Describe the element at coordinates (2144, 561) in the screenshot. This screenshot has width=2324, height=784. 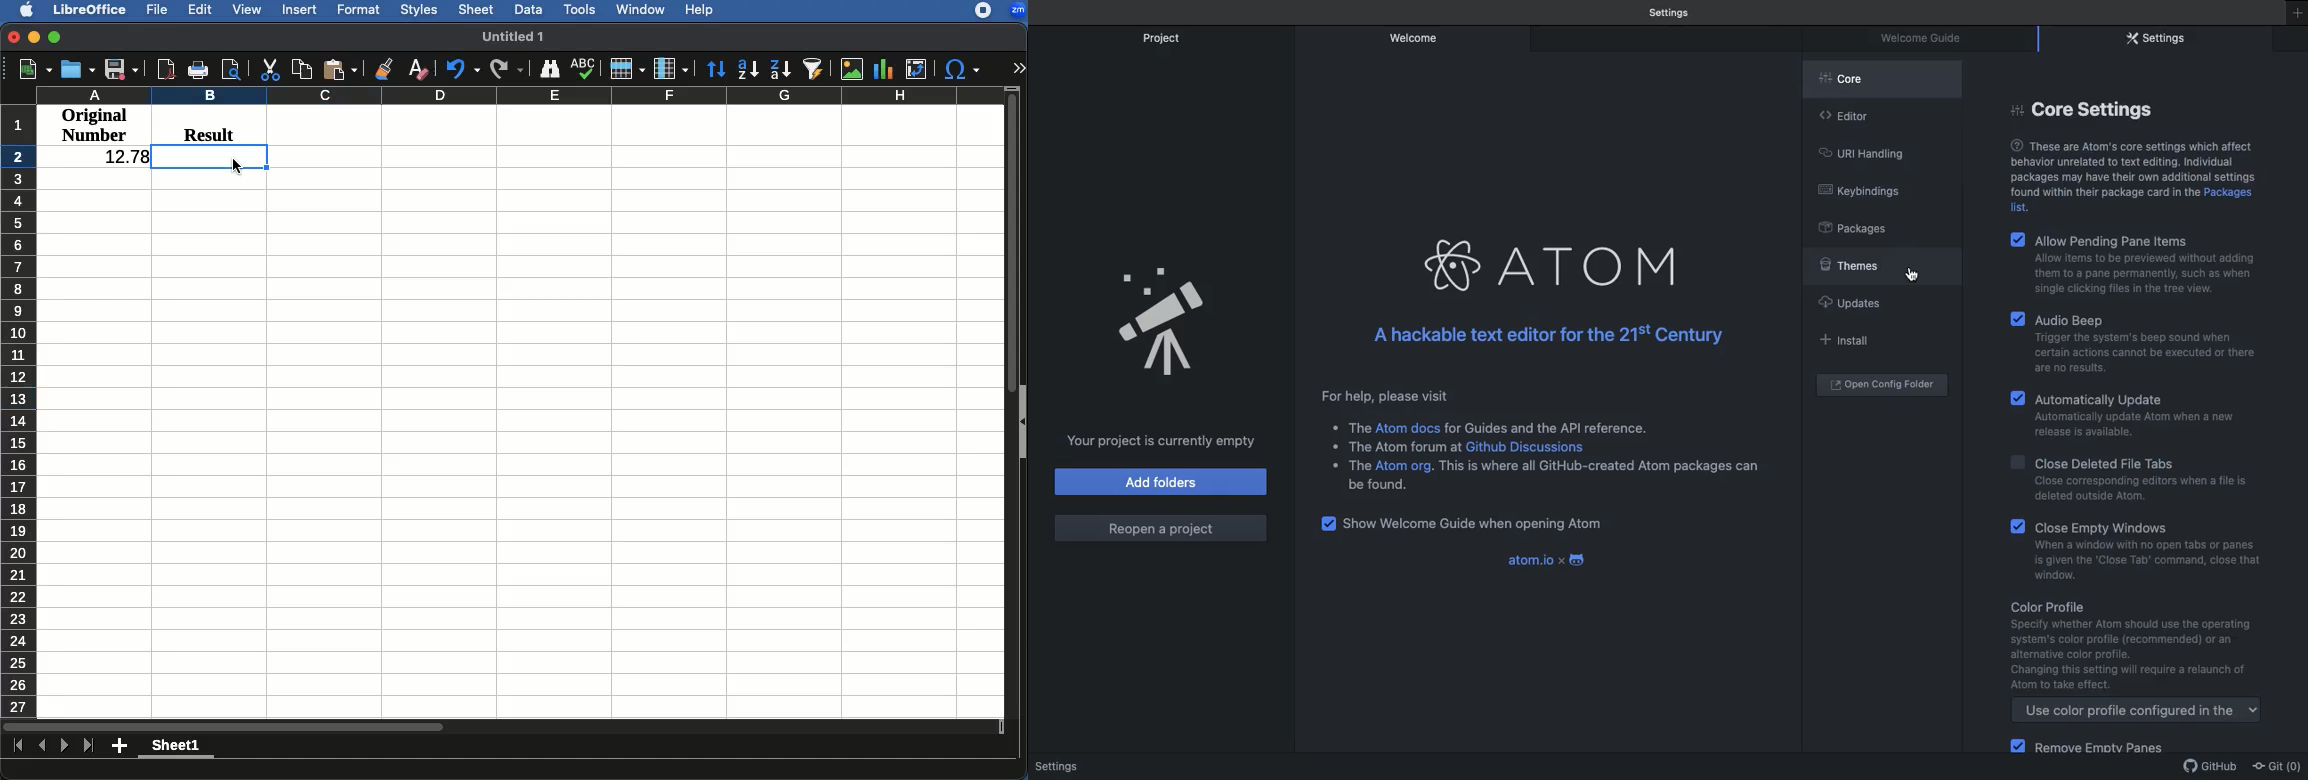
I see `When a window with no open tabs or par
is given the ‘Close Tab' command, close
window.` at that location.